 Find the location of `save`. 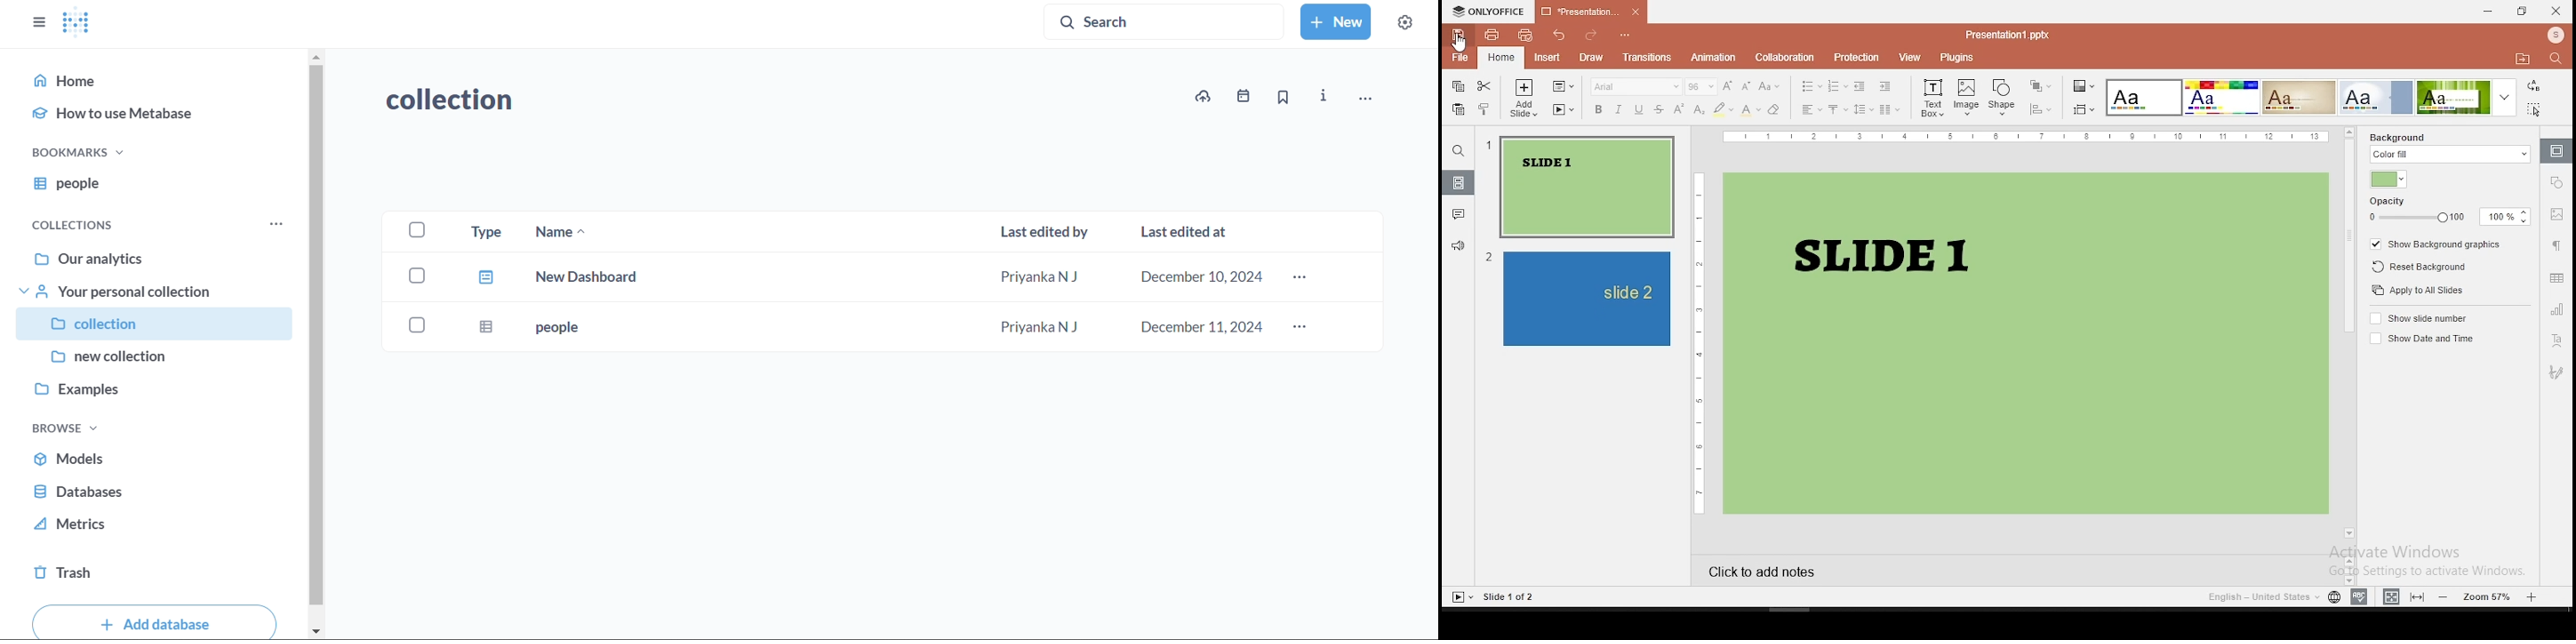

save is located at coordinates (1457, 34).